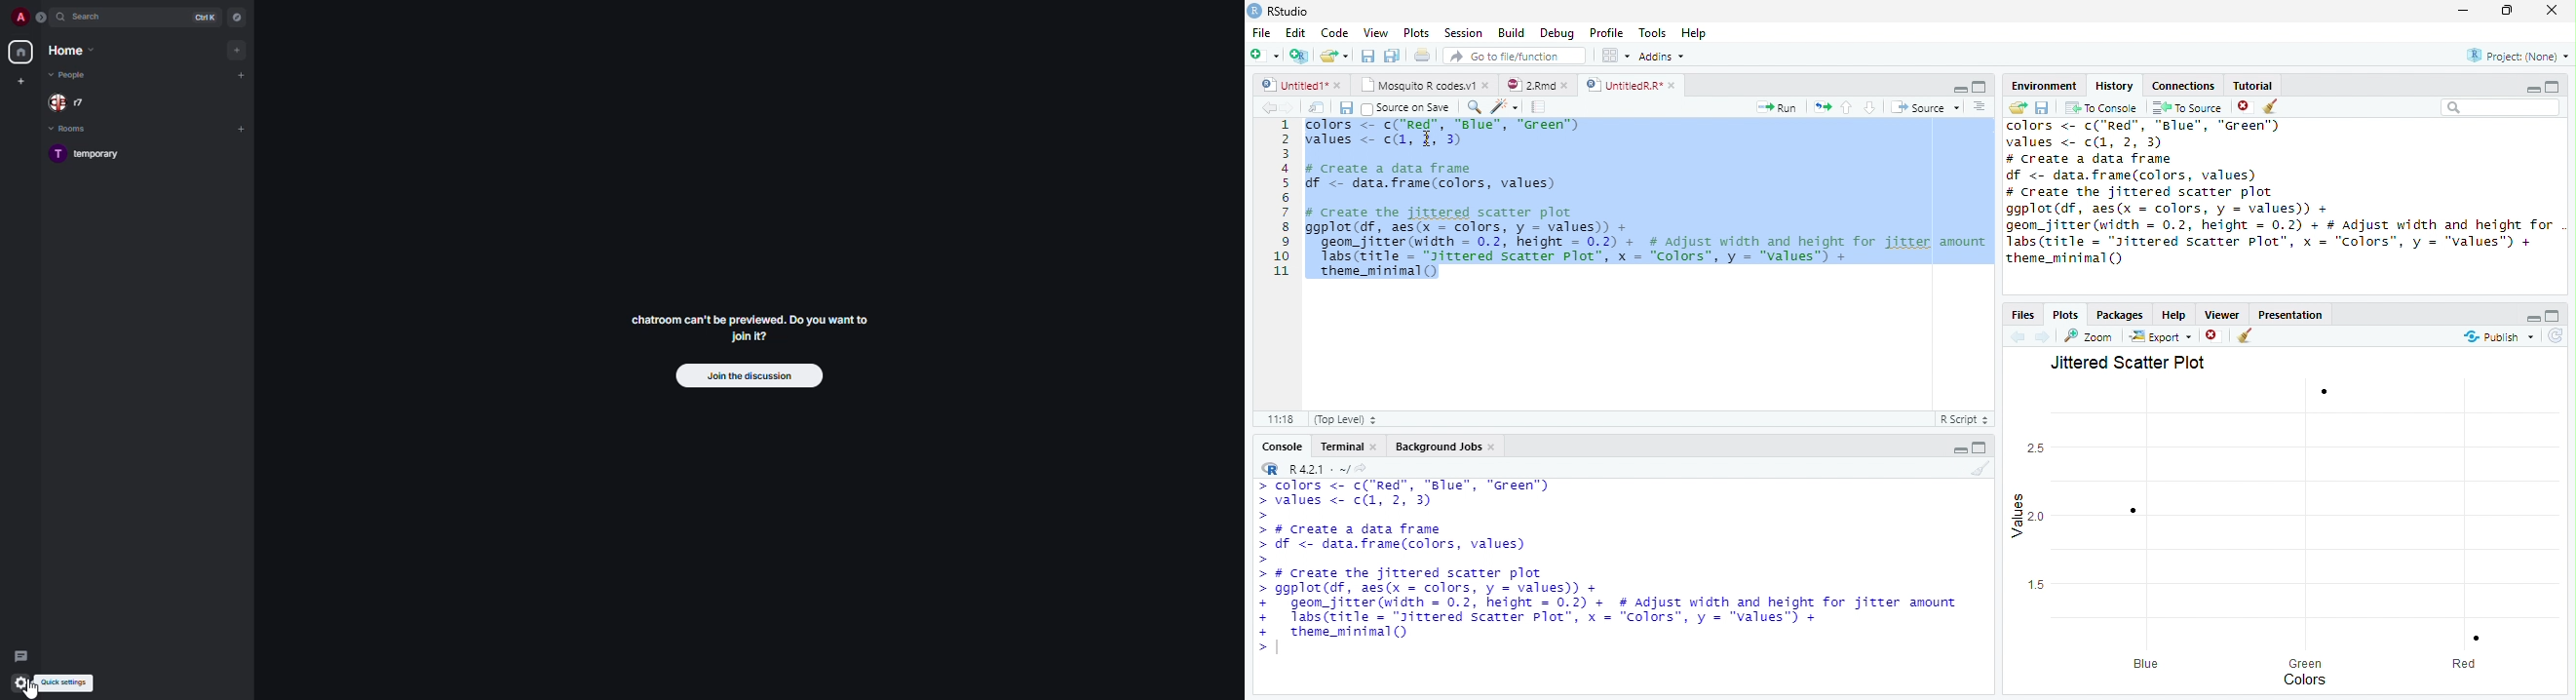 This screenshot has height=700, width=2576. Describe the element at coordinates (1319, 469) in the screenshot. I see `R 4.2.1 . ~/` at that location.